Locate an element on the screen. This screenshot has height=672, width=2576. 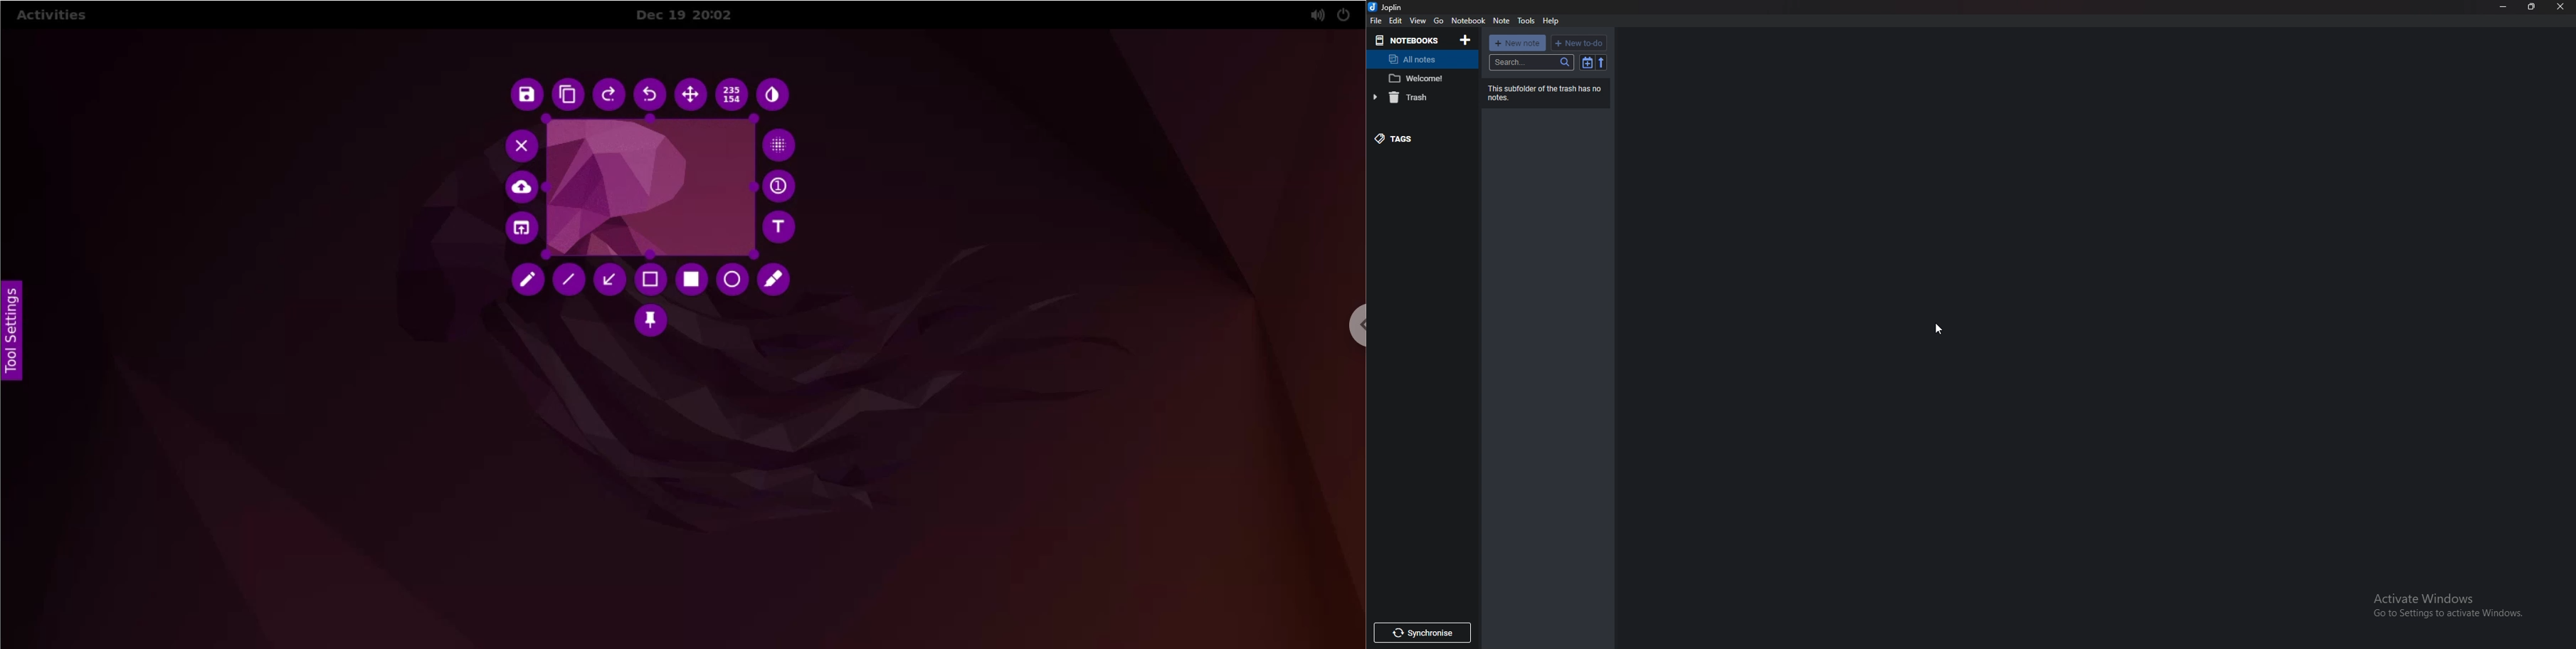
toggle sort is located at coordinates (1587, 63).